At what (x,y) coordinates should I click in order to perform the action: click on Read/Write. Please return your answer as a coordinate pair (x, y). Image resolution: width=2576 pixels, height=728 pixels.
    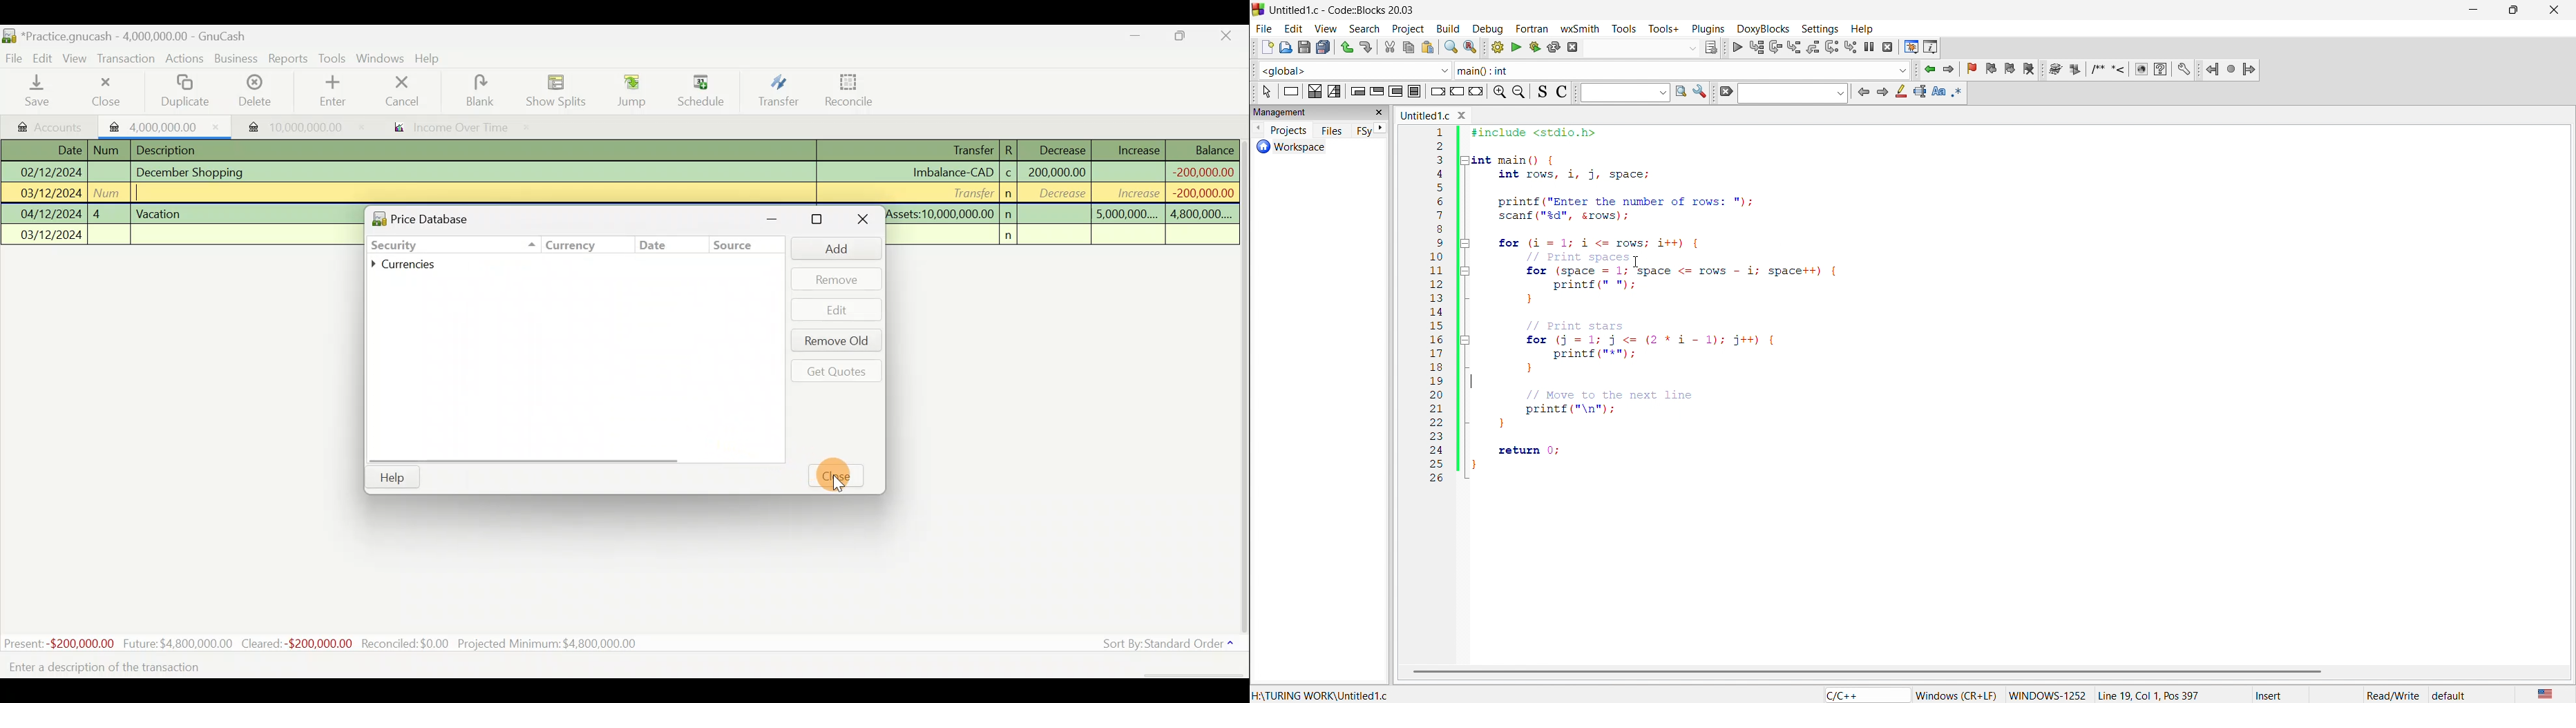
    Looking at the image, I should click on (2393, 694).